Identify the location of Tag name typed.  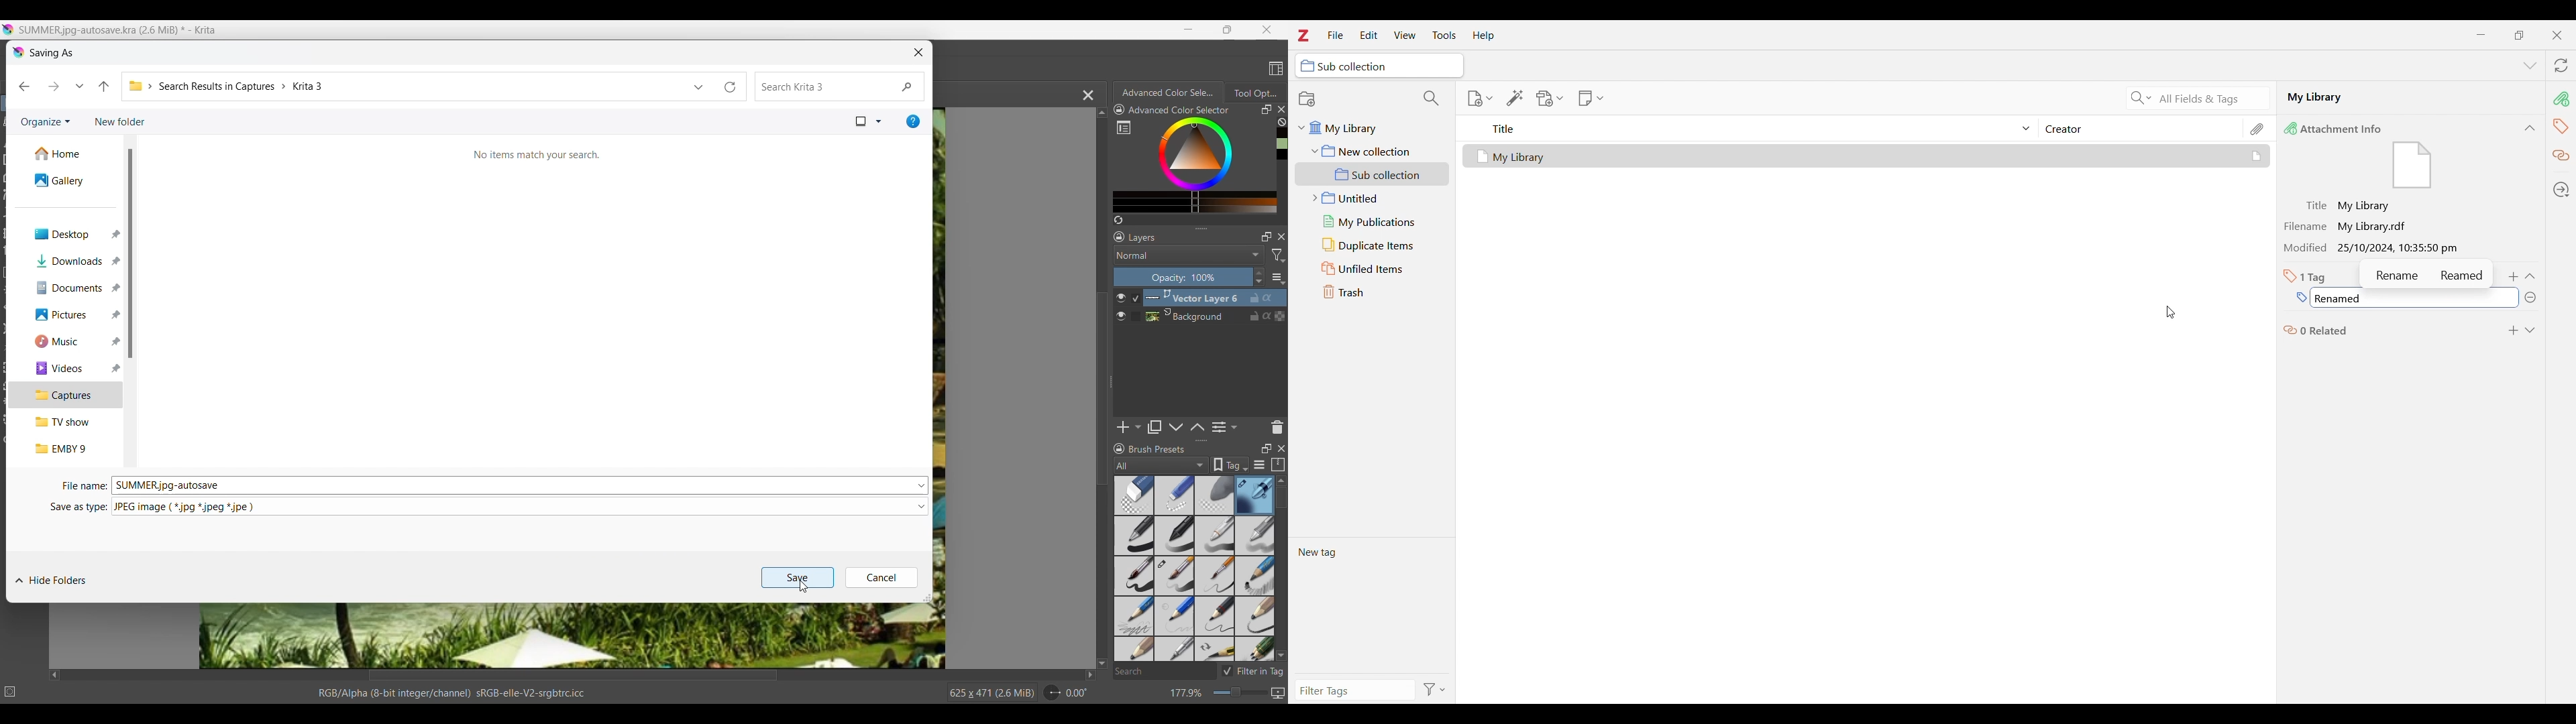
(2409, 298).